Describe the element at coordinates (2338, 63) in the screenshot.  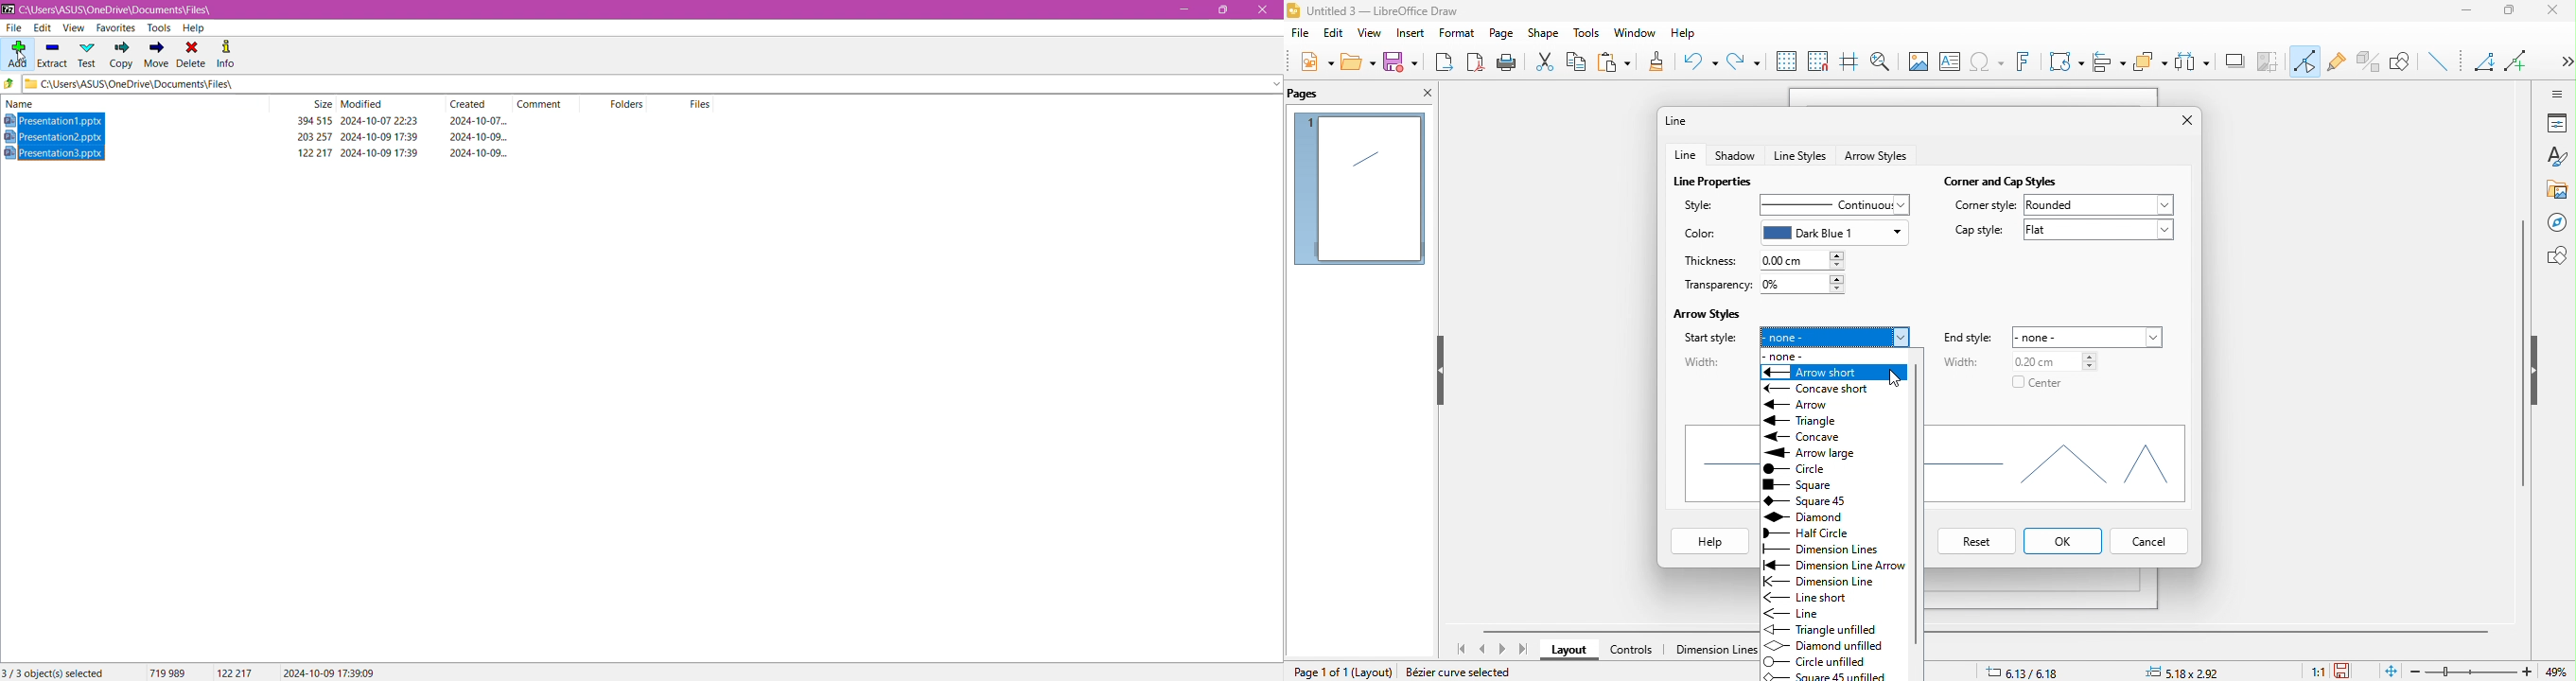
I see `gluepoint function` at that location.